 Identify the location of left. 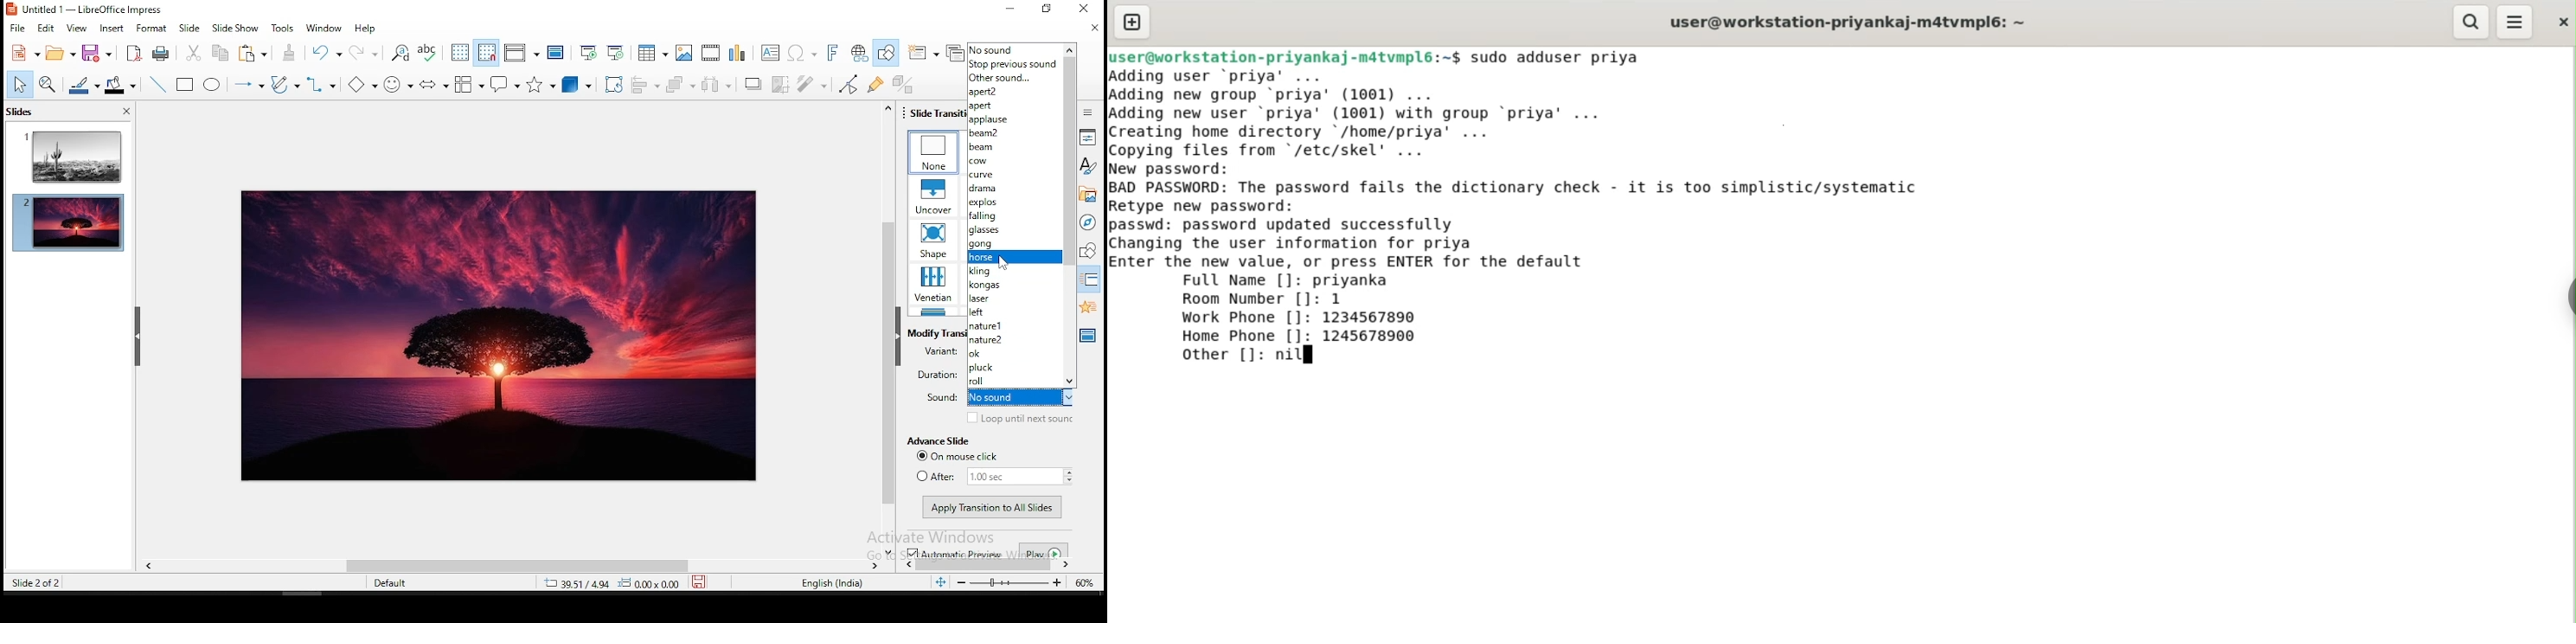
(1014, 313).